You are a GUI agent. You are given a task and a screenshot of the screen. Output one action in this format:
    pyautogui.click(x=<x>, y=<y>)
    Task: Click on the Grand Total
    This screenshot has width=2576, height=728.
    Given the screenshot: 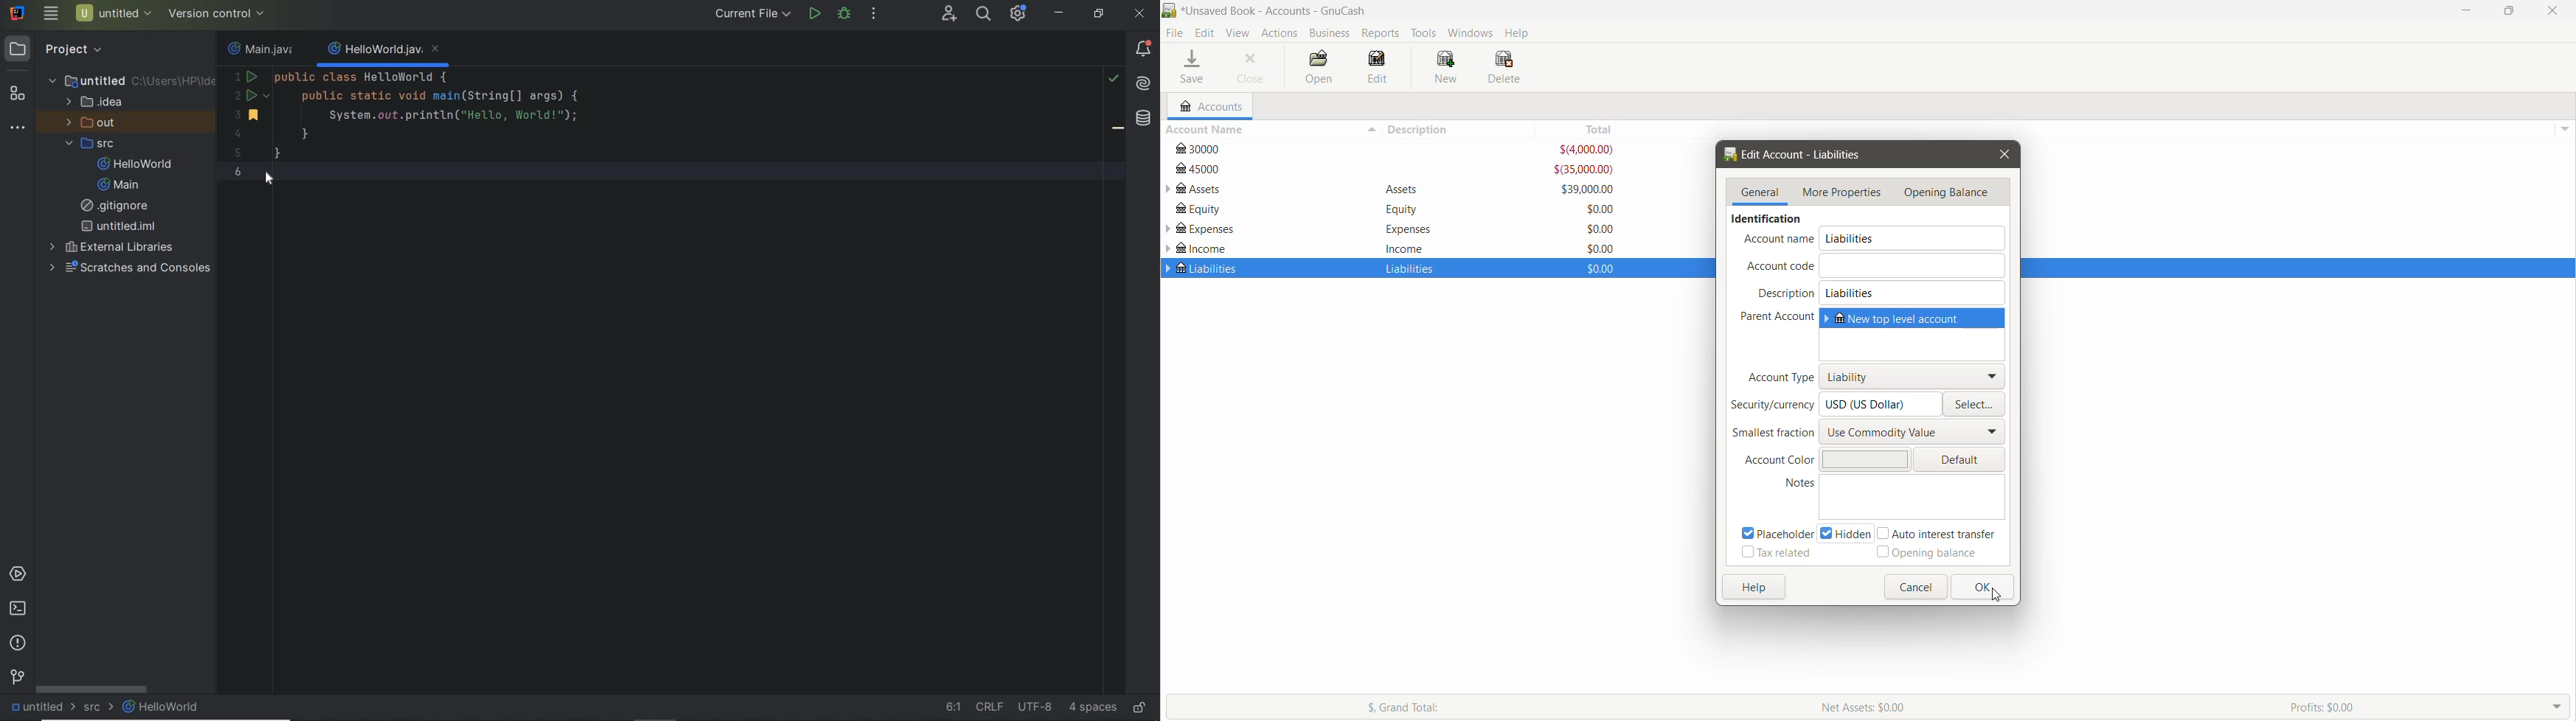 What is the action you would take?
    pyautogui.click(x=1481, y=706)
    